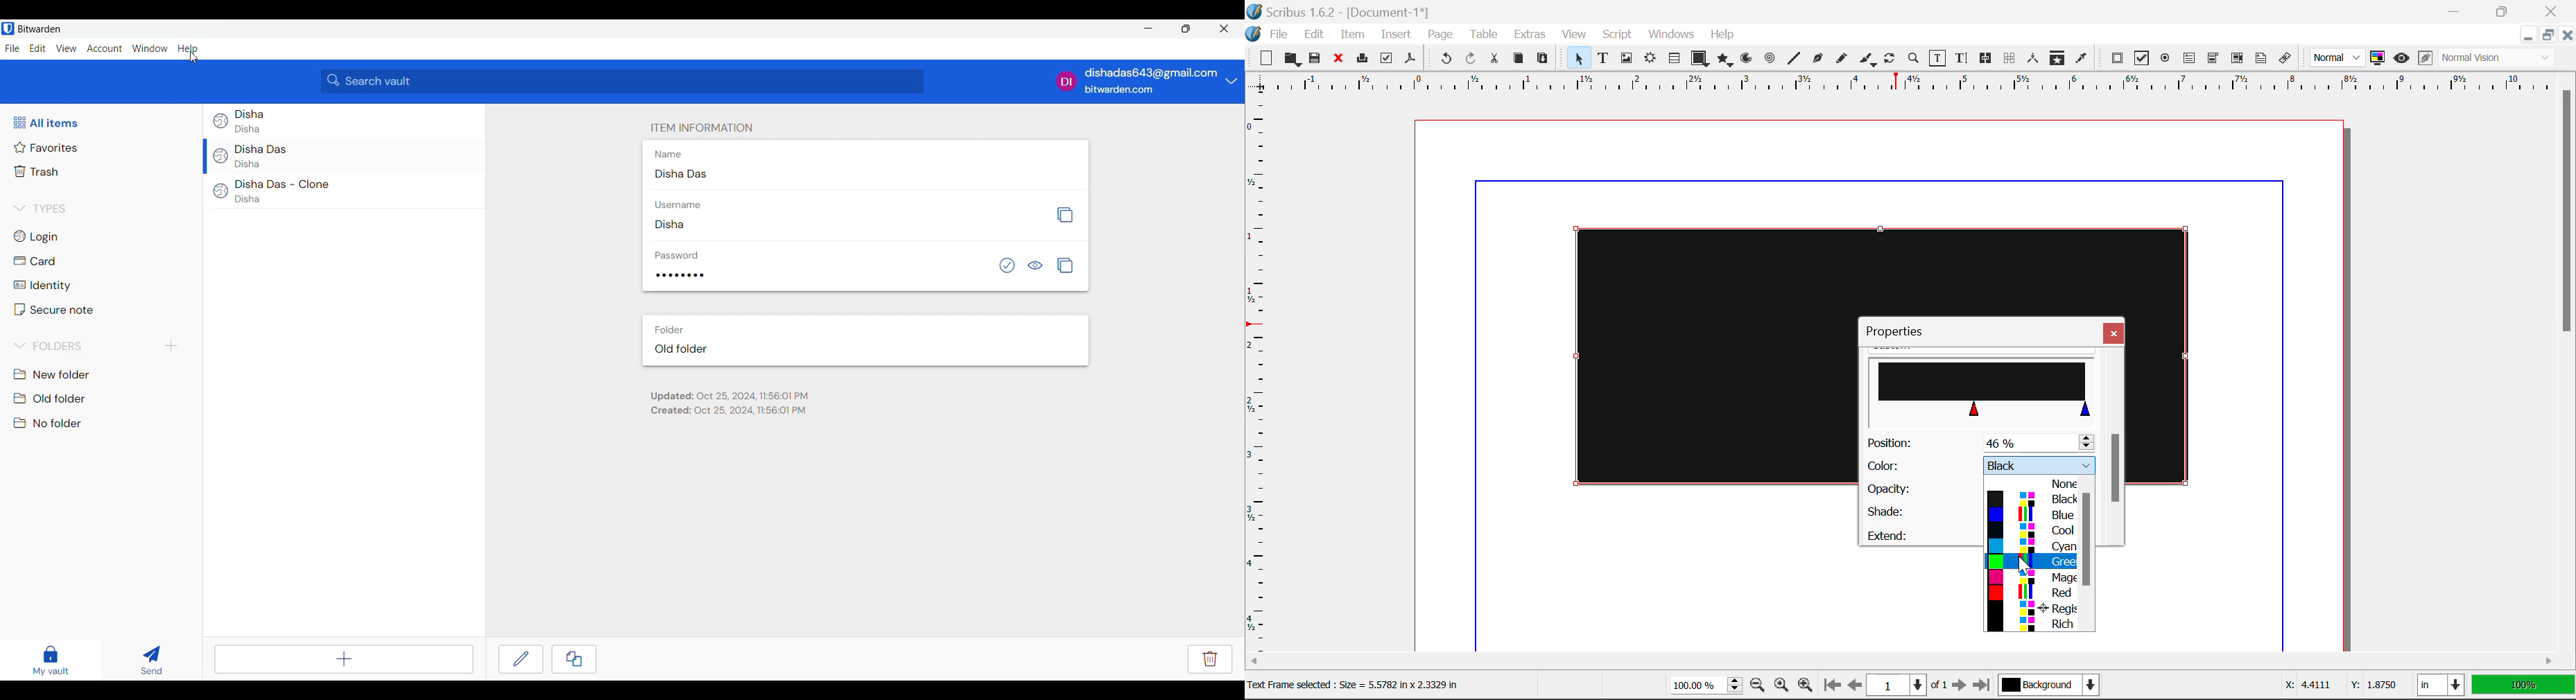 The height and width of the screenshot is (700, 2576). What do you see at coordinates (1483, 35) in the screenshot?
I see `Table` at bounding box center [1483, 35].